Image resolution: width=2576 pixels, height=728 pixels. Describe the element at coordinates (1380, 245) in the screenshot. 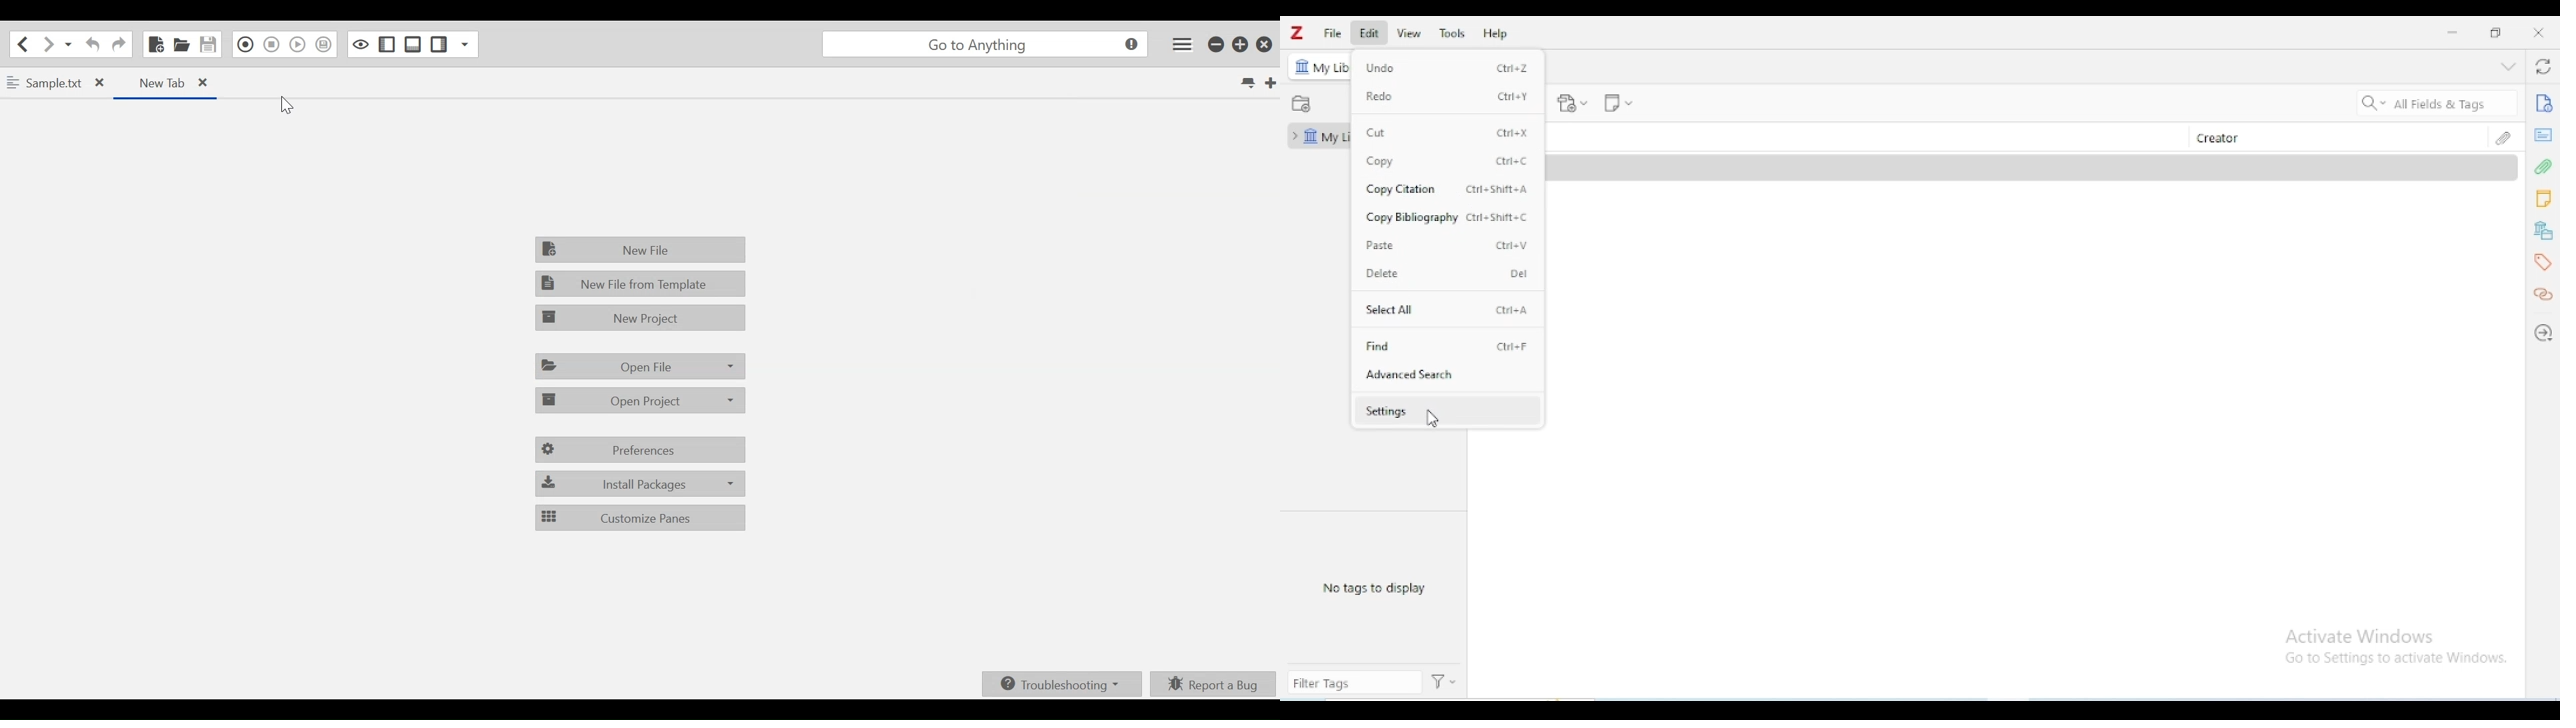

I see `paste` at that location.